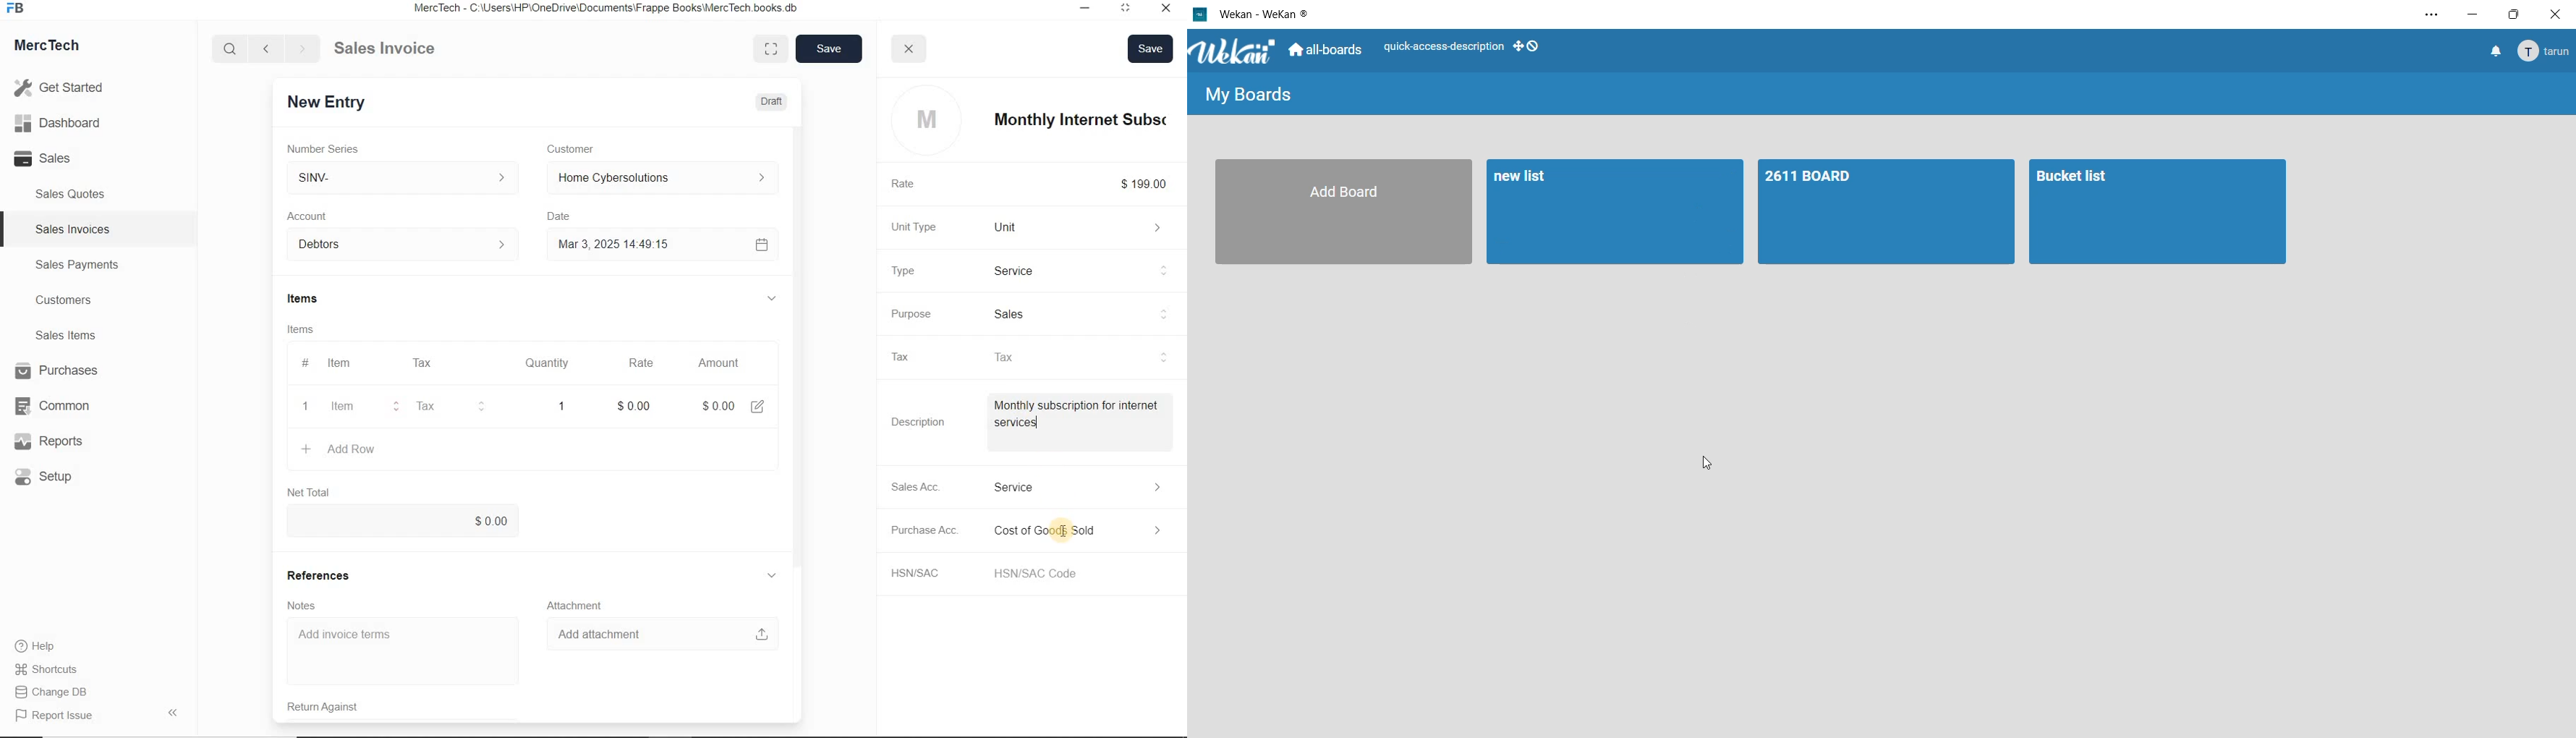 This screenshot has width=2576, height=756. Describe the element at coordinates (404, 521) in the screenshot. I see `$0.00` at that location.